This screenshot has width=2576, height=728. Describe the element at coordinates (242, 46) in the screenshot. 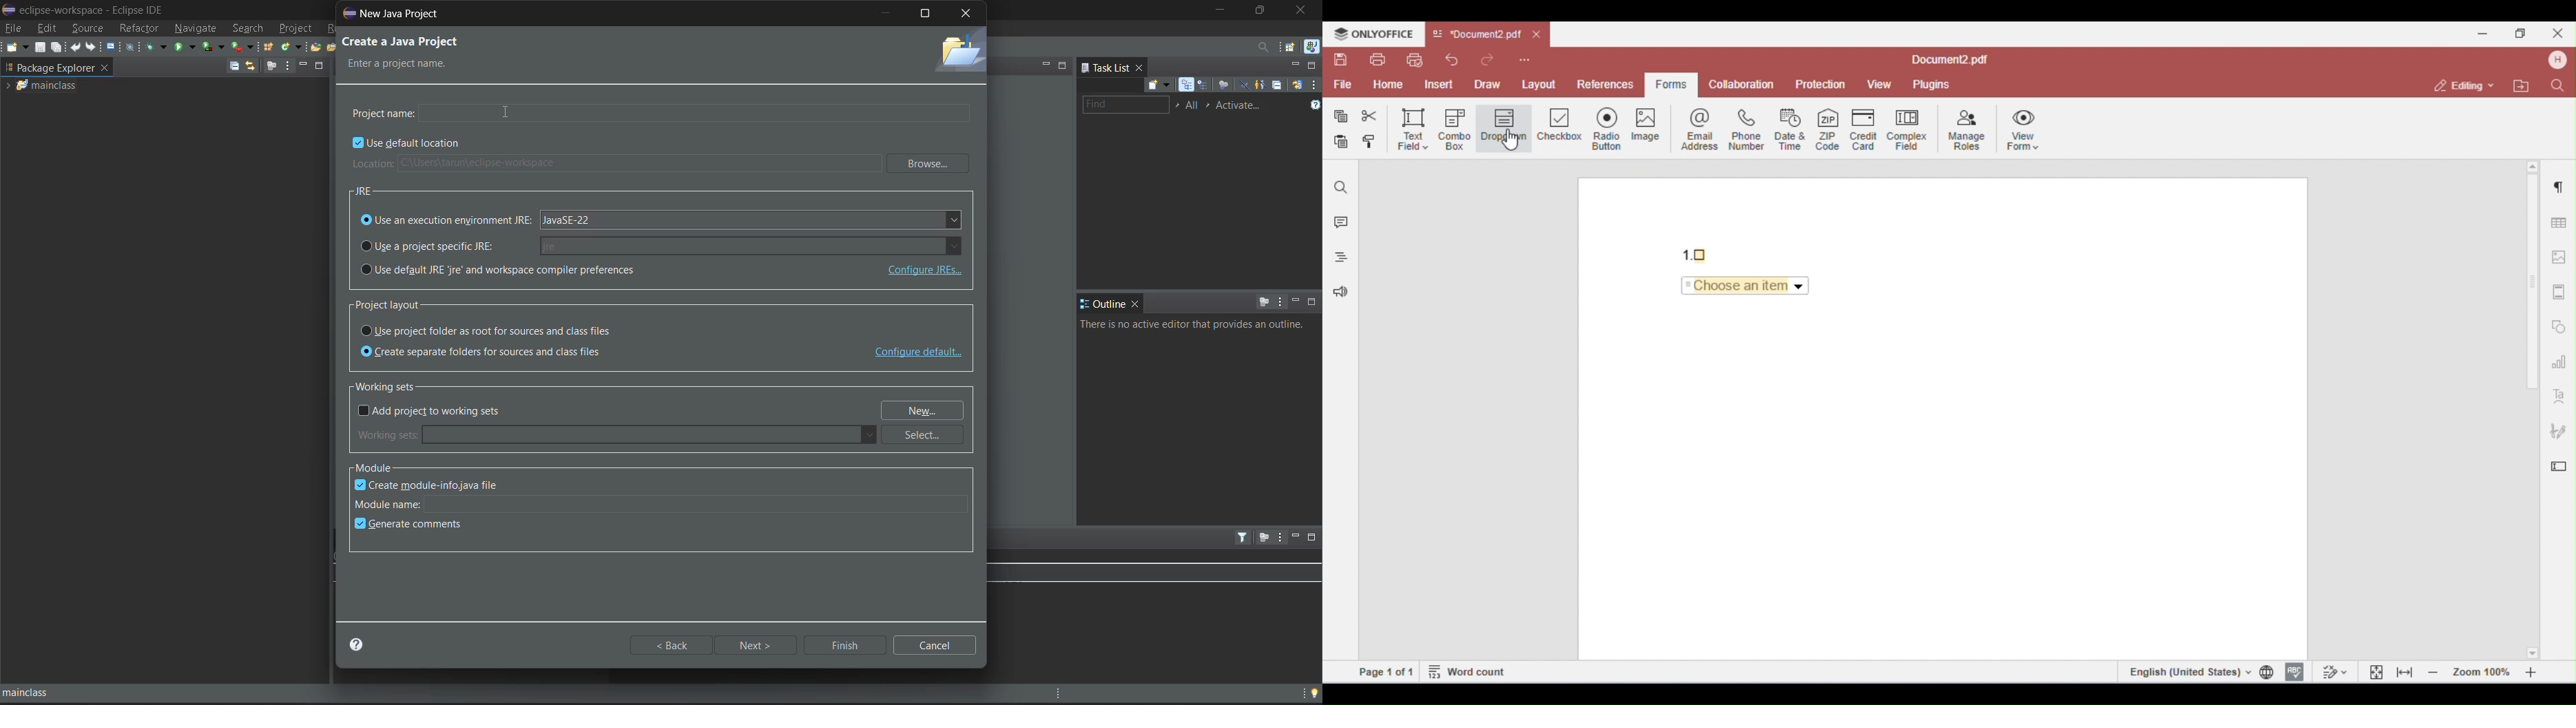

I see `run last tool` at that location.